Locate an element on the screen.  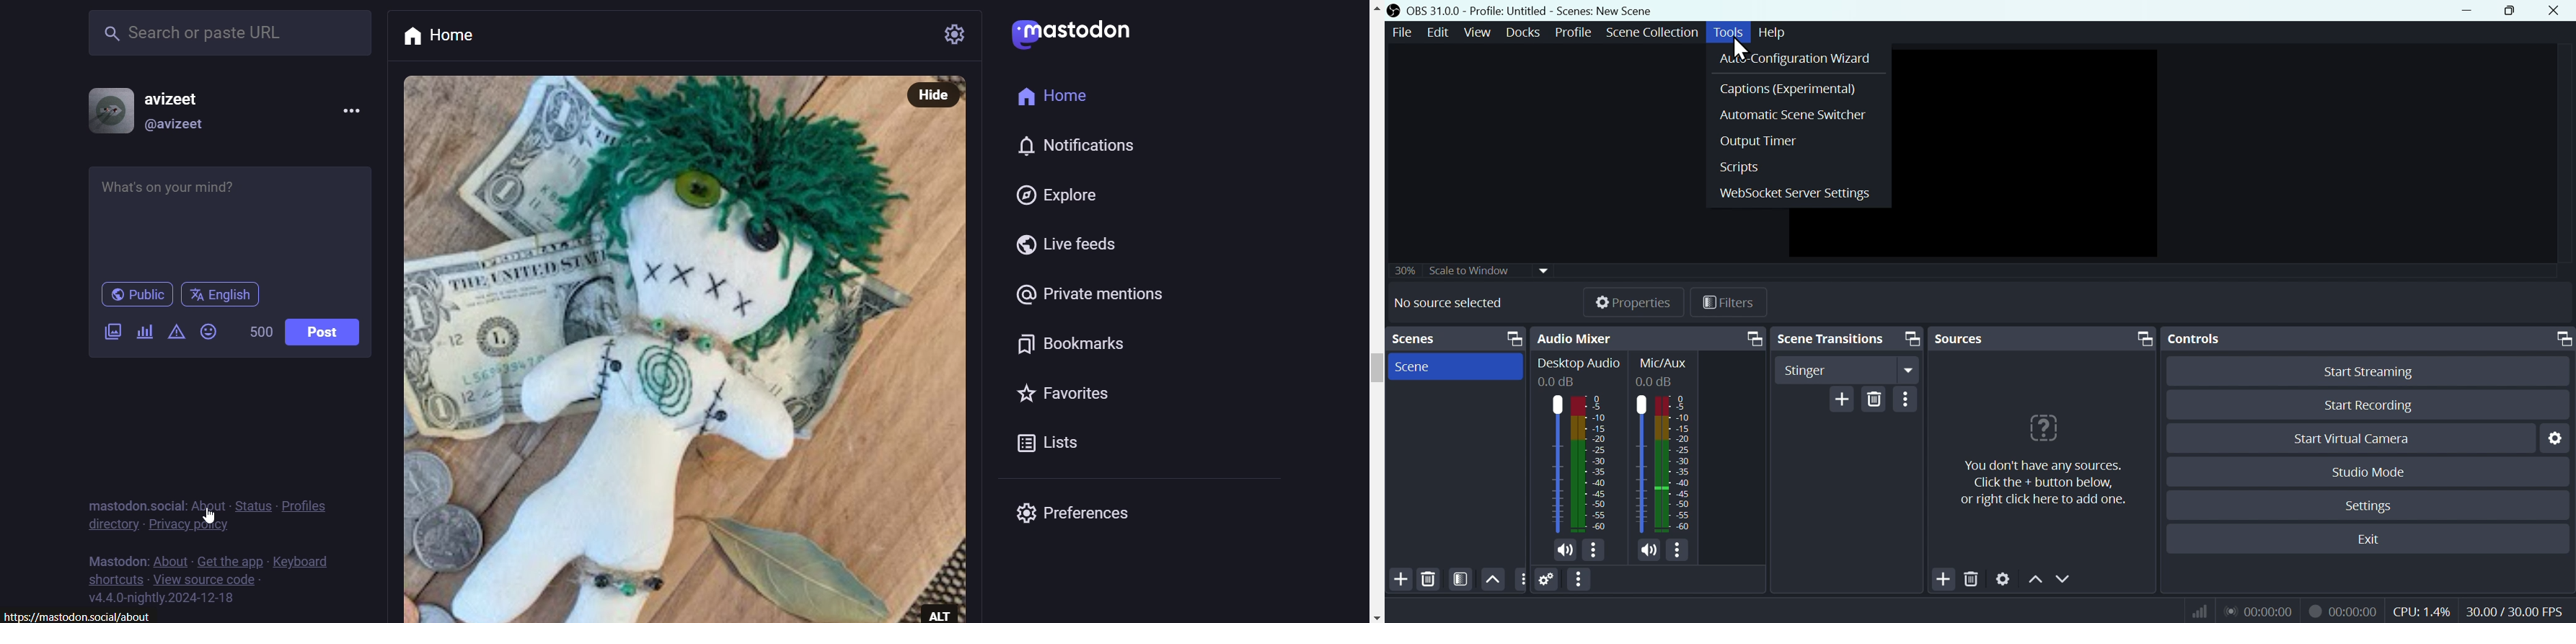
Audio mixer is located at coordinates (1579, 447).